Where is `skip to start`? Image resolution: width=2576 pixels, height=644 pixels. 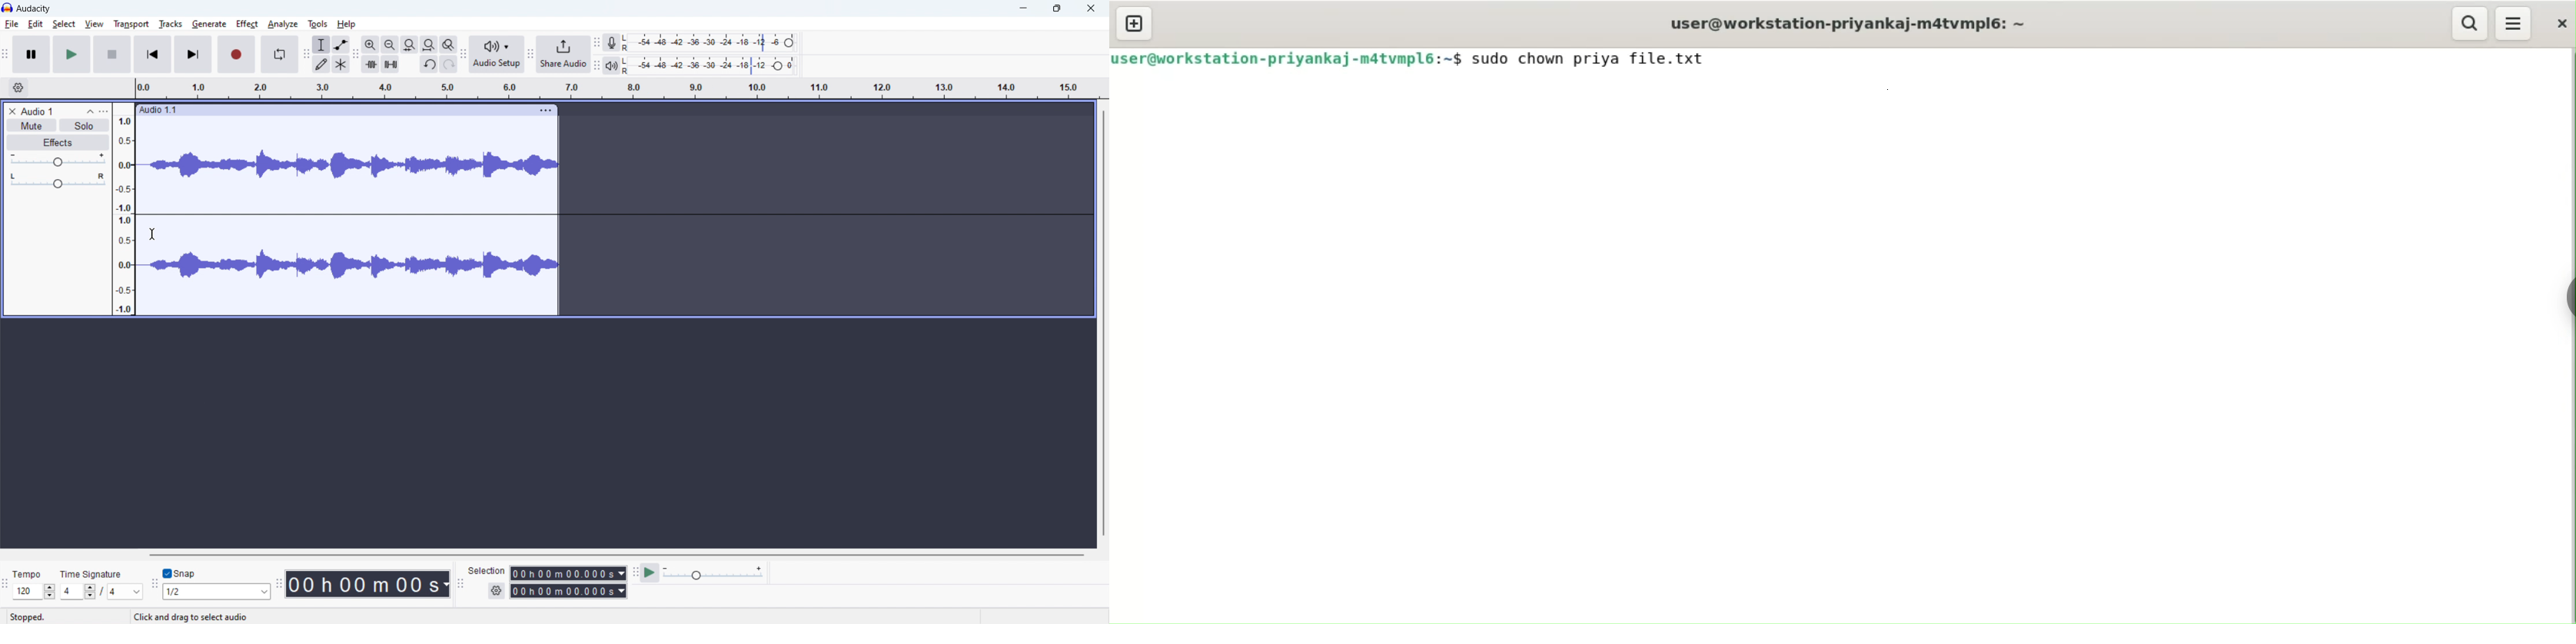 skip to start is located at coordinates (153, 55).